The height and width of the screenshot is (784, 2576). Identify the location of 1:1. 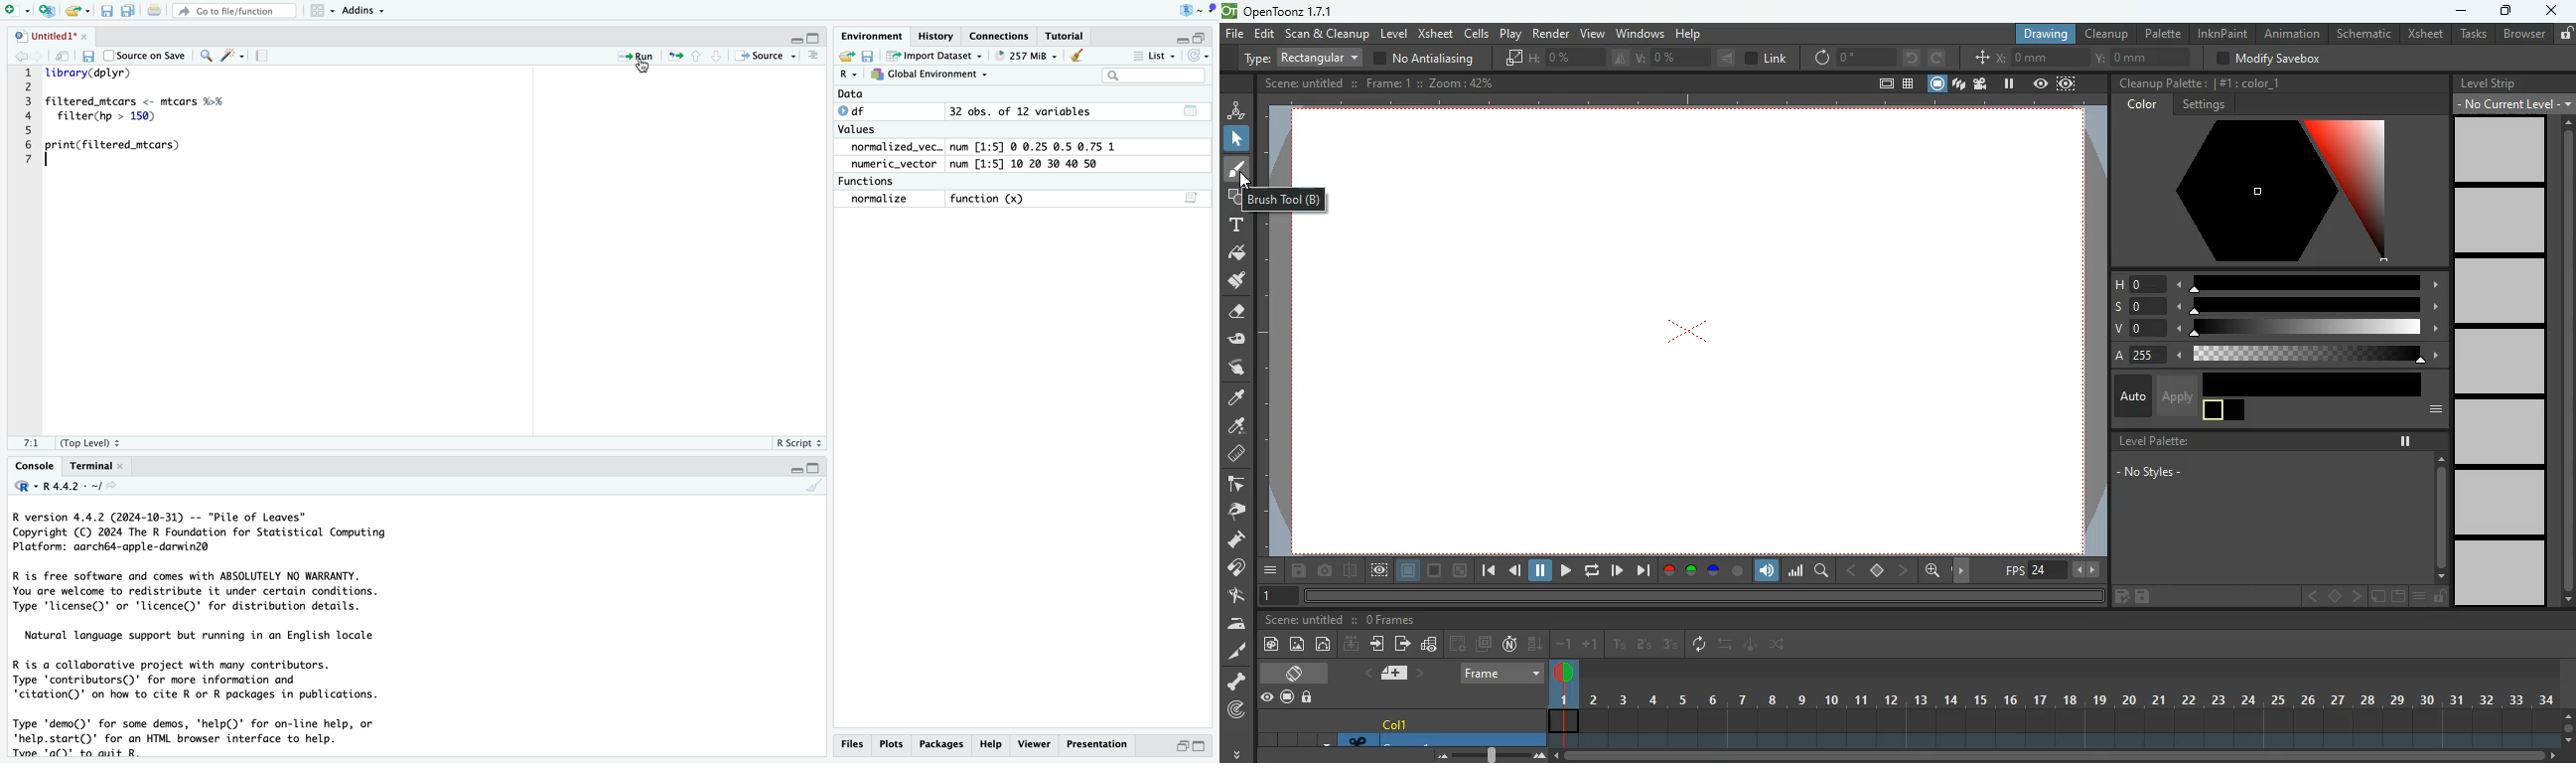
(34, 444).